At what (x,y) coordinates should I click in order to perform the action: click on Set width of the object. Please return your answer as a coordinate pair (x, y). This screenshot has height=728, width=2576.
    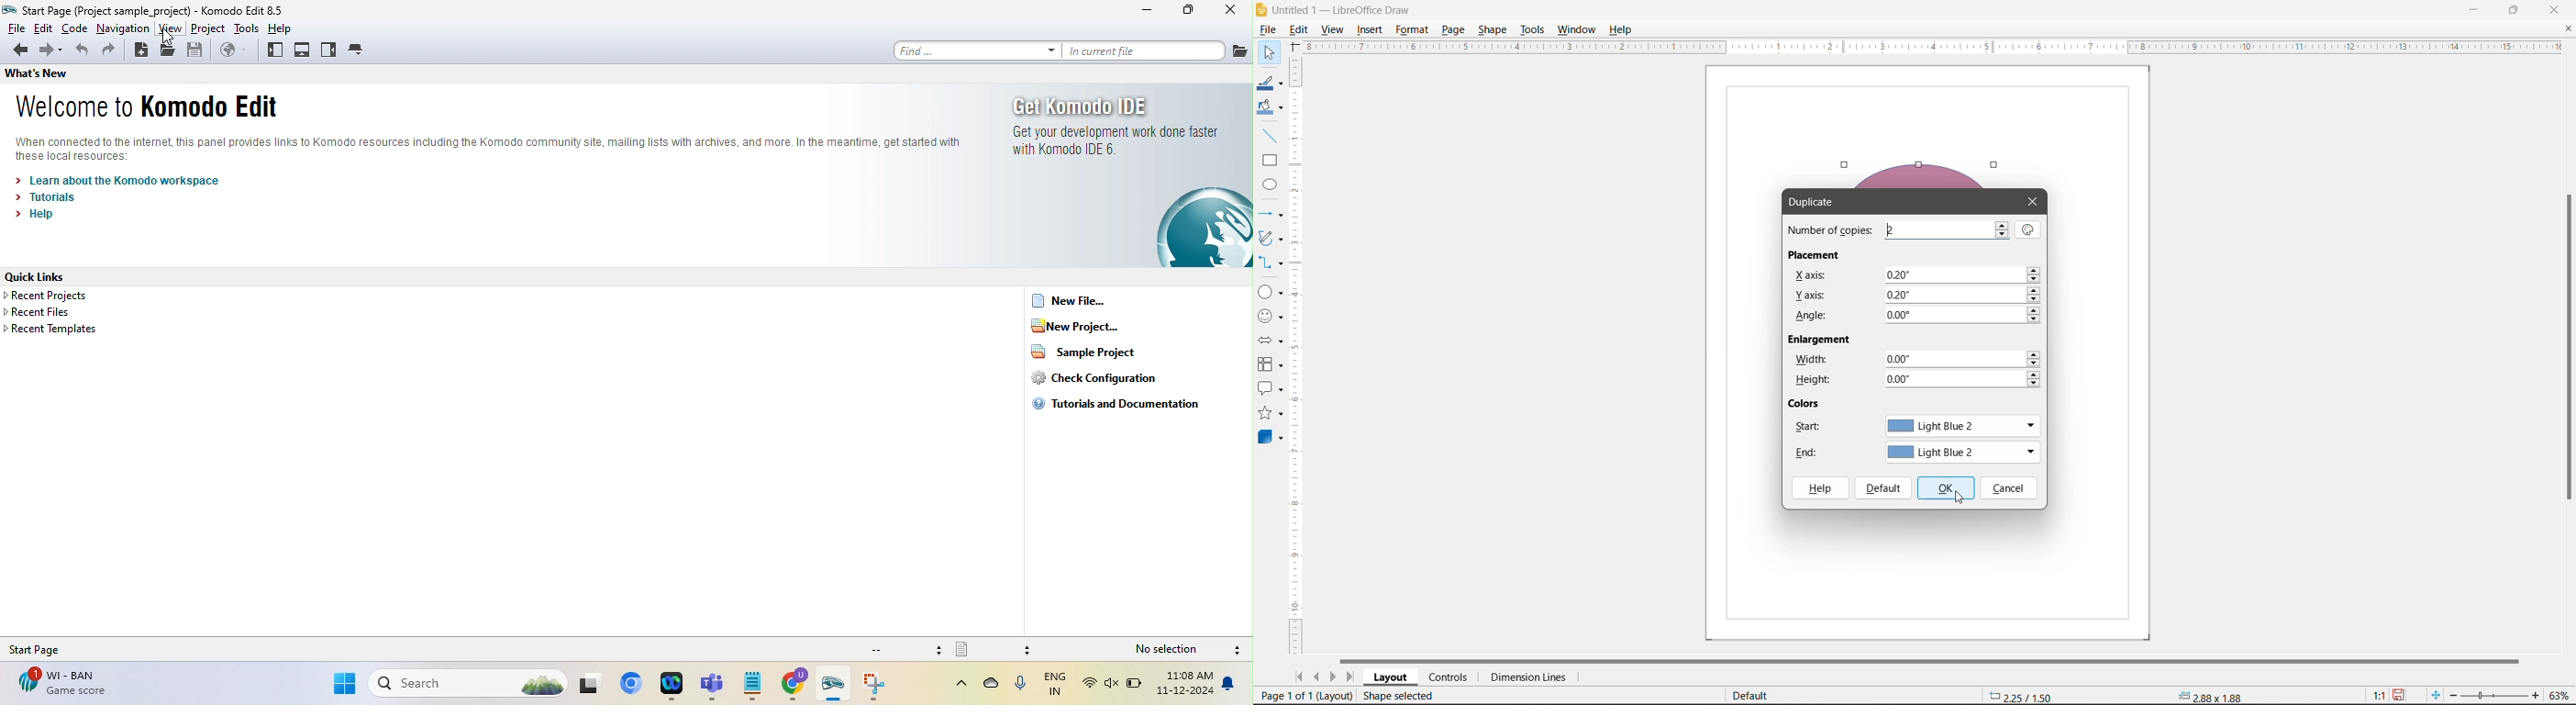
    Looking at the image, I should click on (1962, 359).